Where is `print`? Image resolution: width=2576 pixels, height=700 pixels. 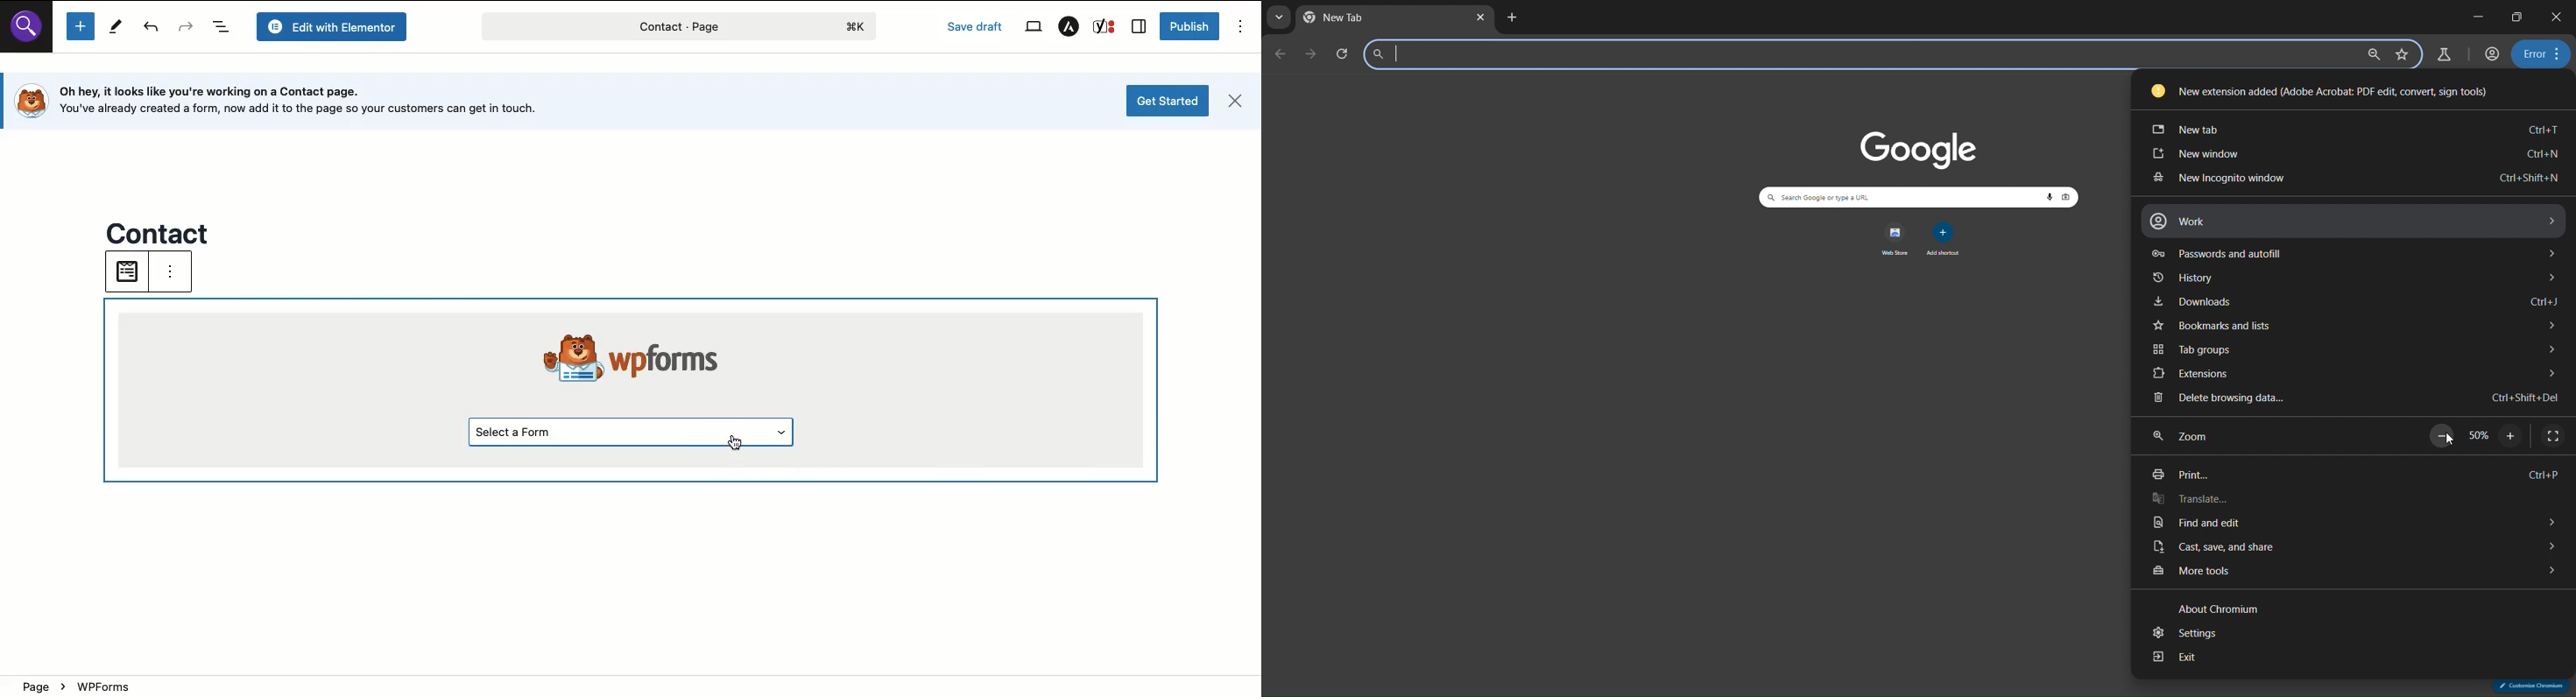
print is located at coordinates (2355, 472).